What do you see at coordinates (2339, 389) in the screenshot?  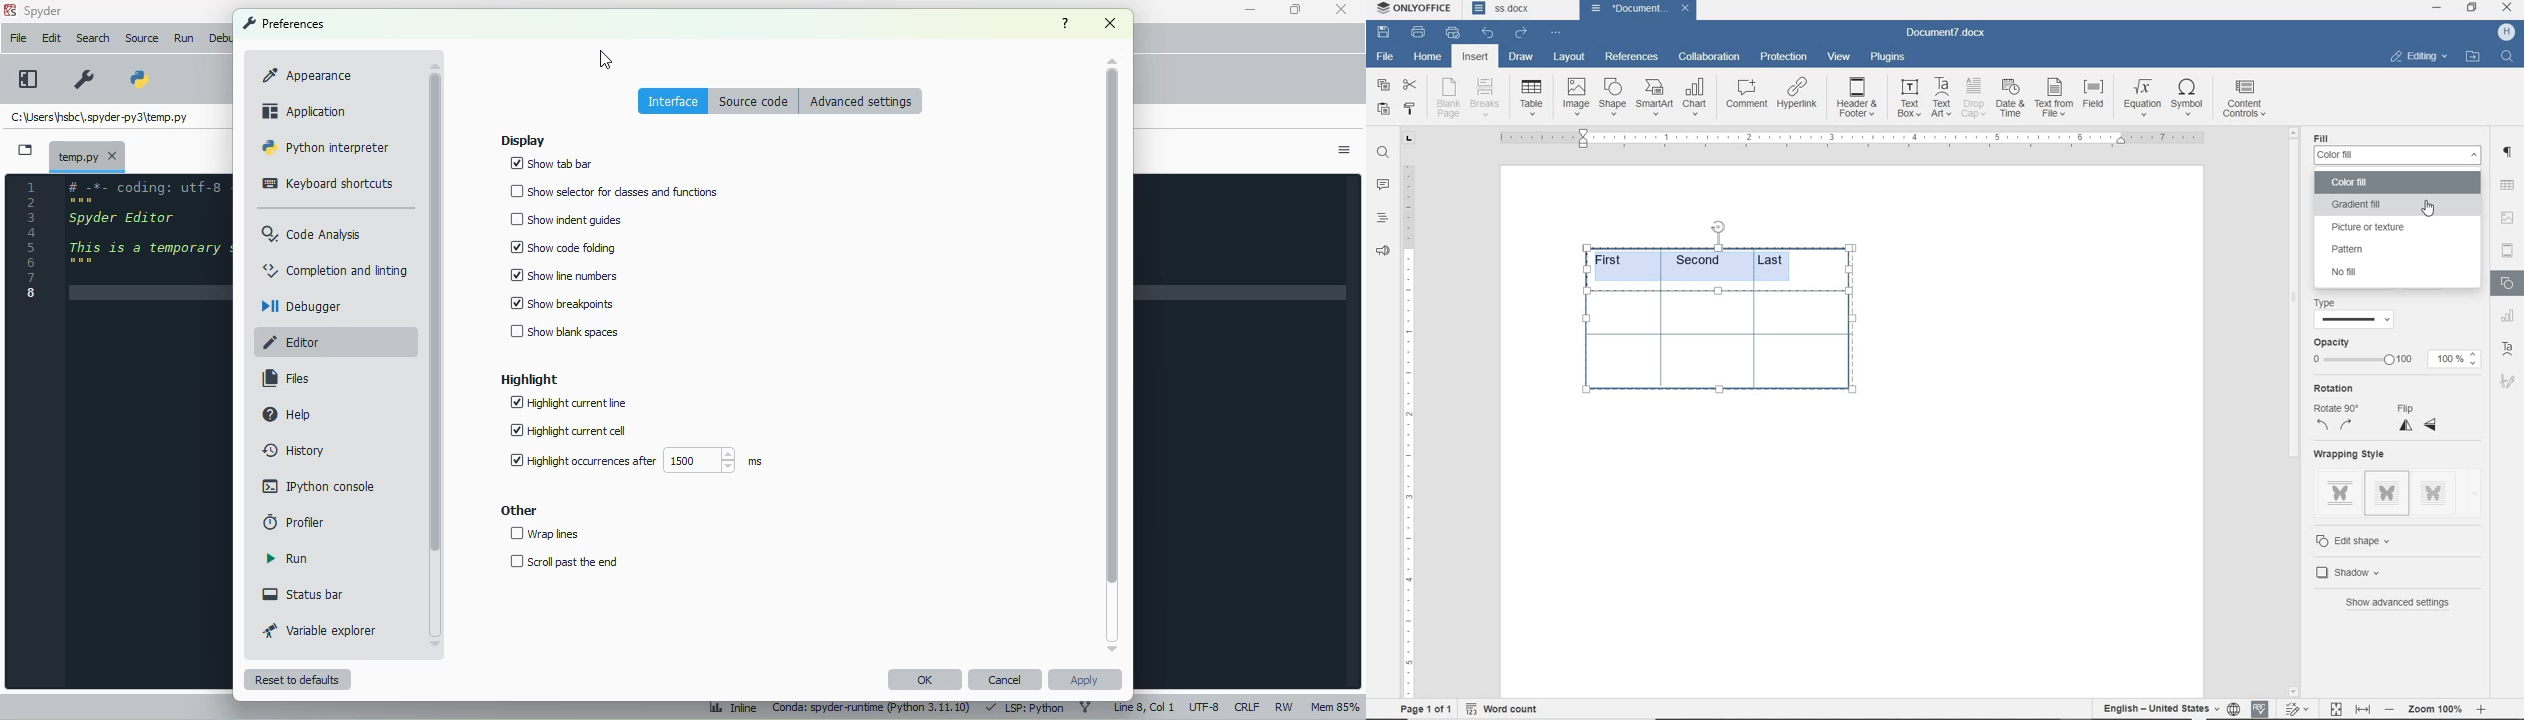 I see `rotation` at bounding box center [2339, 389].